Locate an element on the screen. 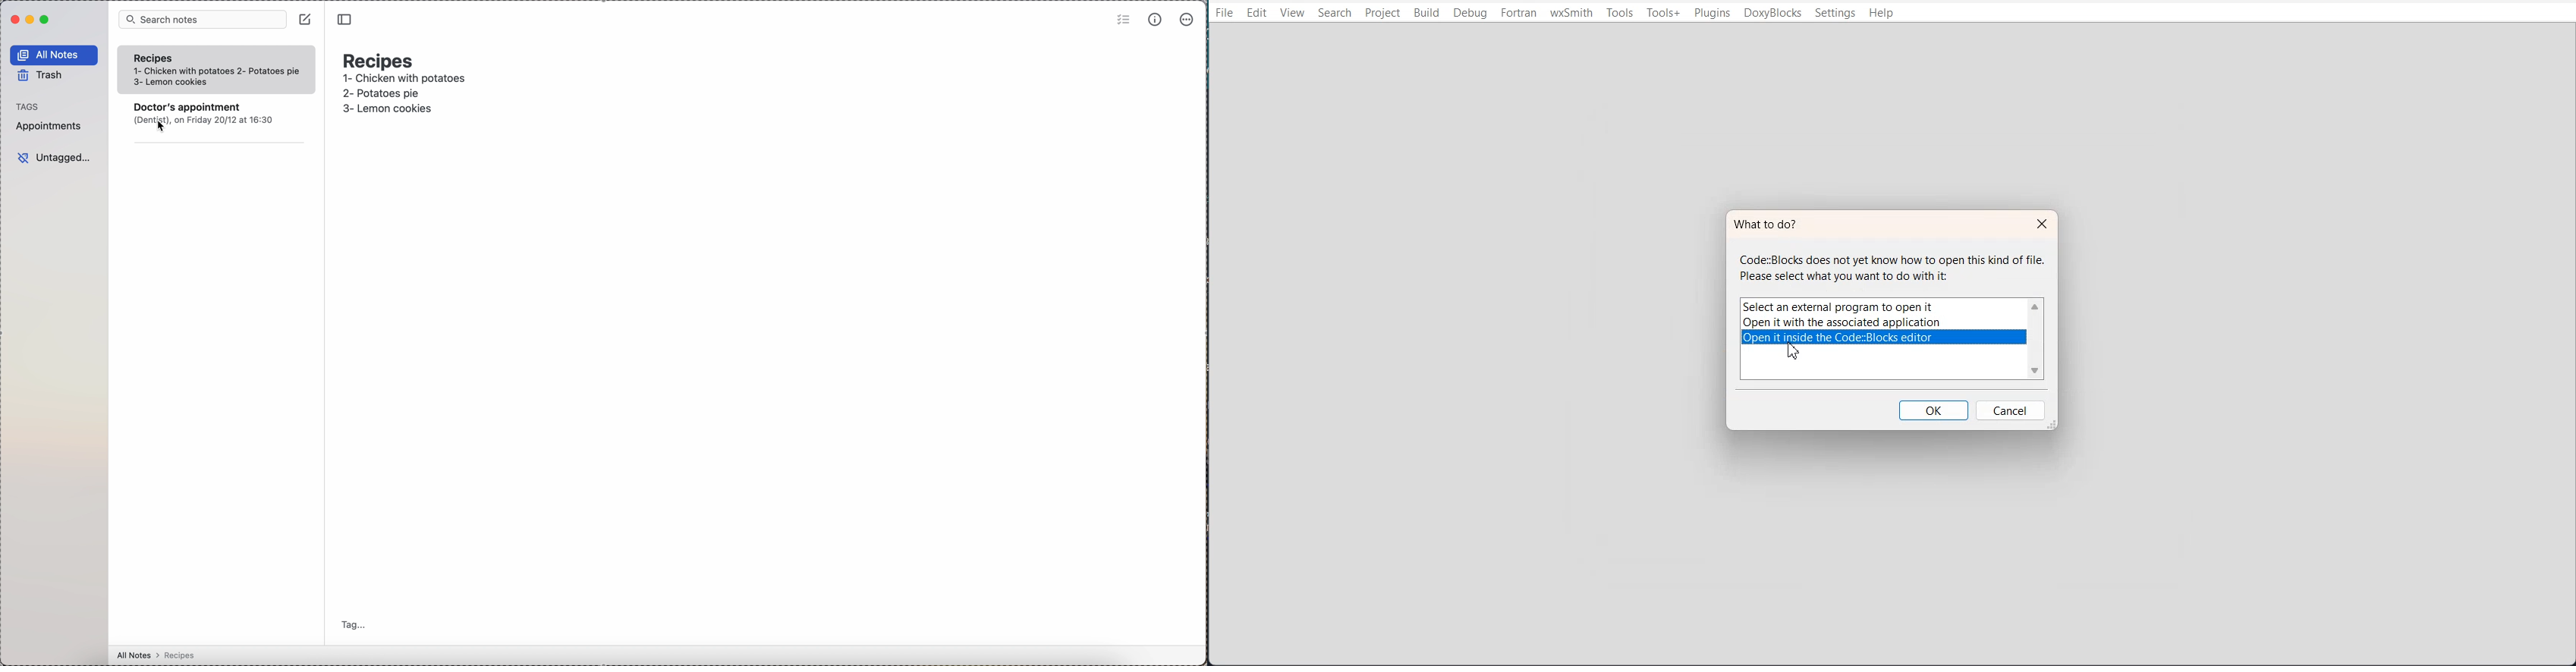 This screenshot has height=672, width=2576. more options is located at coordinates (1187, 20).